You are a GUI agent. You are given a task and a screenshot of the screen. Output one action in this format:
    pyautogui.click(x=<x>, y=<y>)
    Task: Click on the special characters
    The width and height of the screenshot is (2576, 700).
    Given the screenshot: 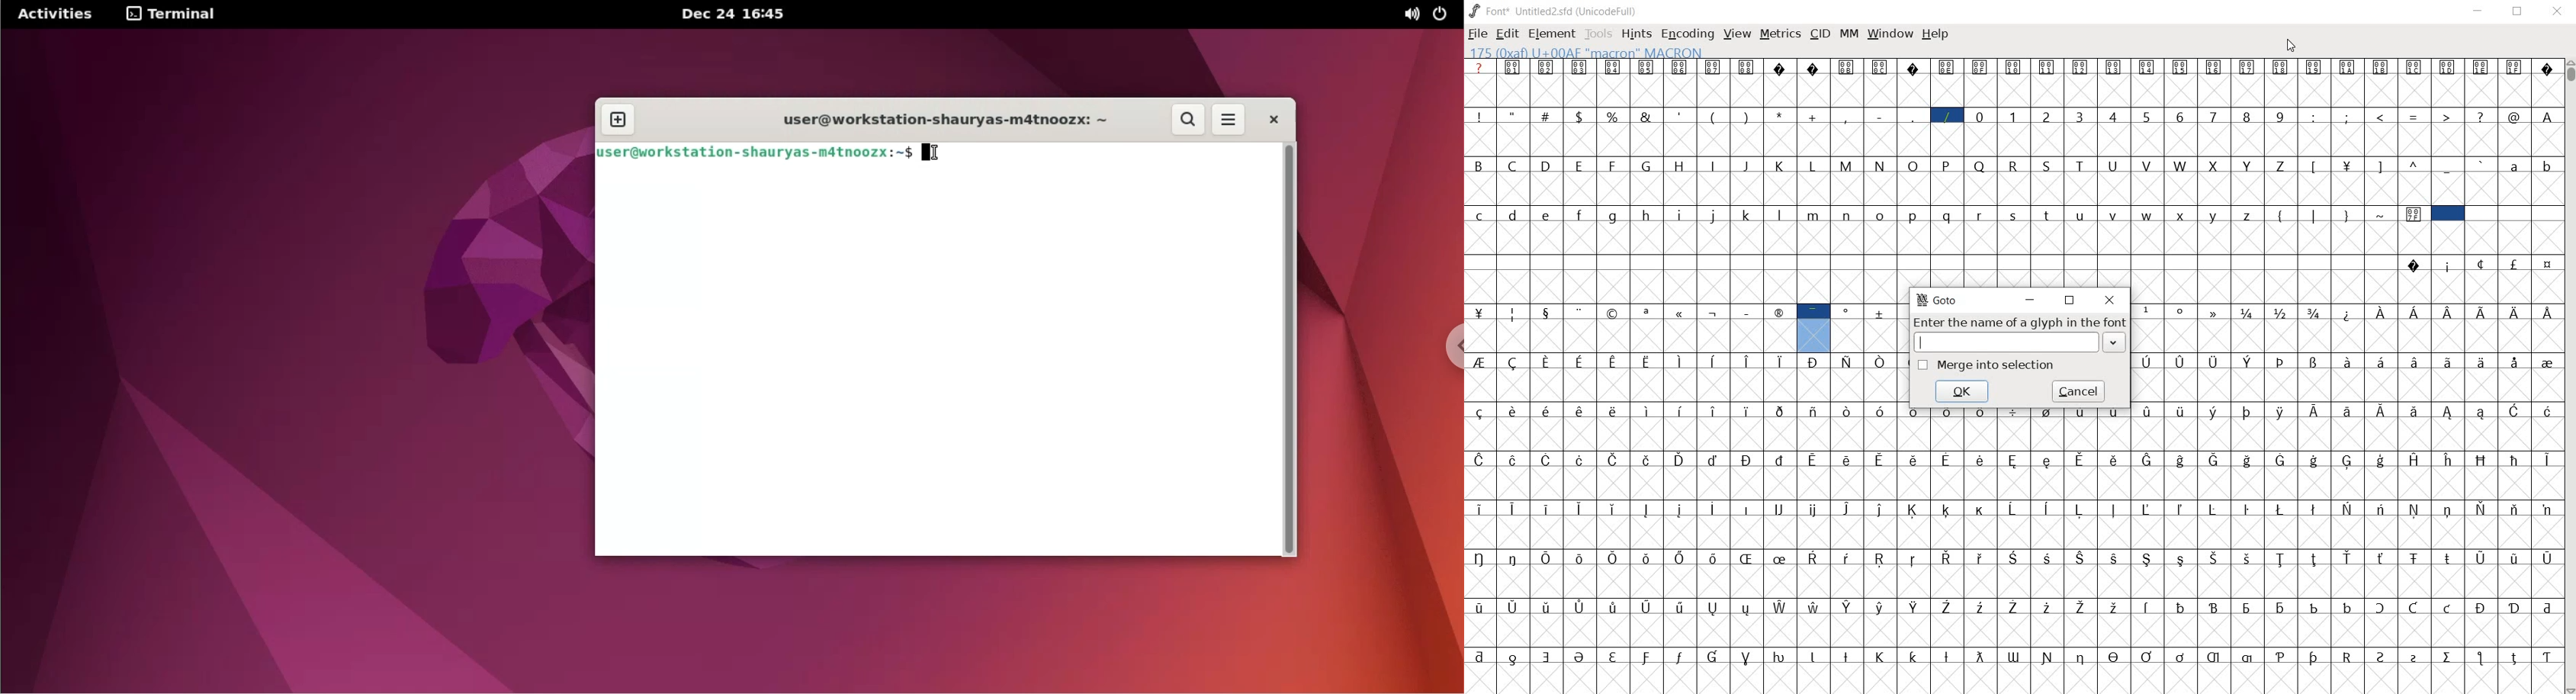 What is the action you would take?
    pyautogui.click(x=2429, y=179)
    